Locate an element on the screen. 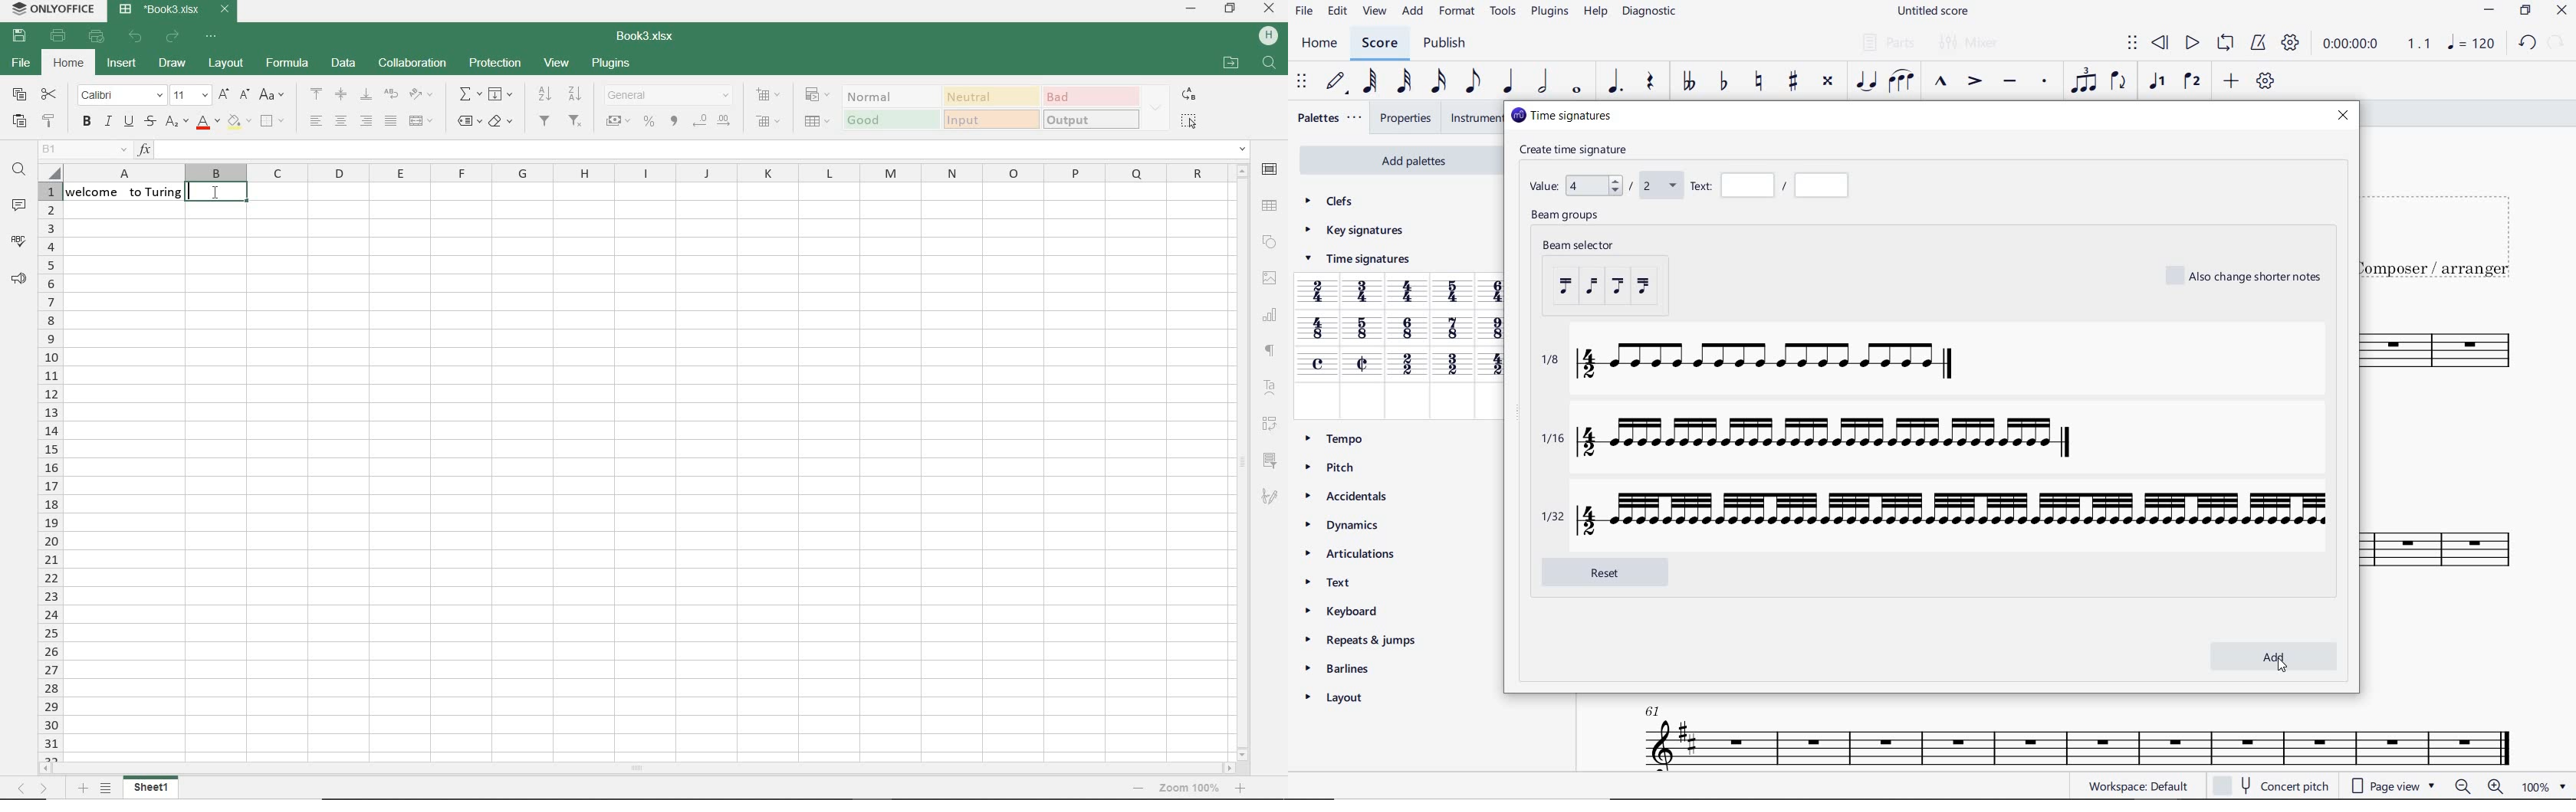 The width and height of the screenshot is (2576, 812). change decimal is located at coordinates (712, 120).